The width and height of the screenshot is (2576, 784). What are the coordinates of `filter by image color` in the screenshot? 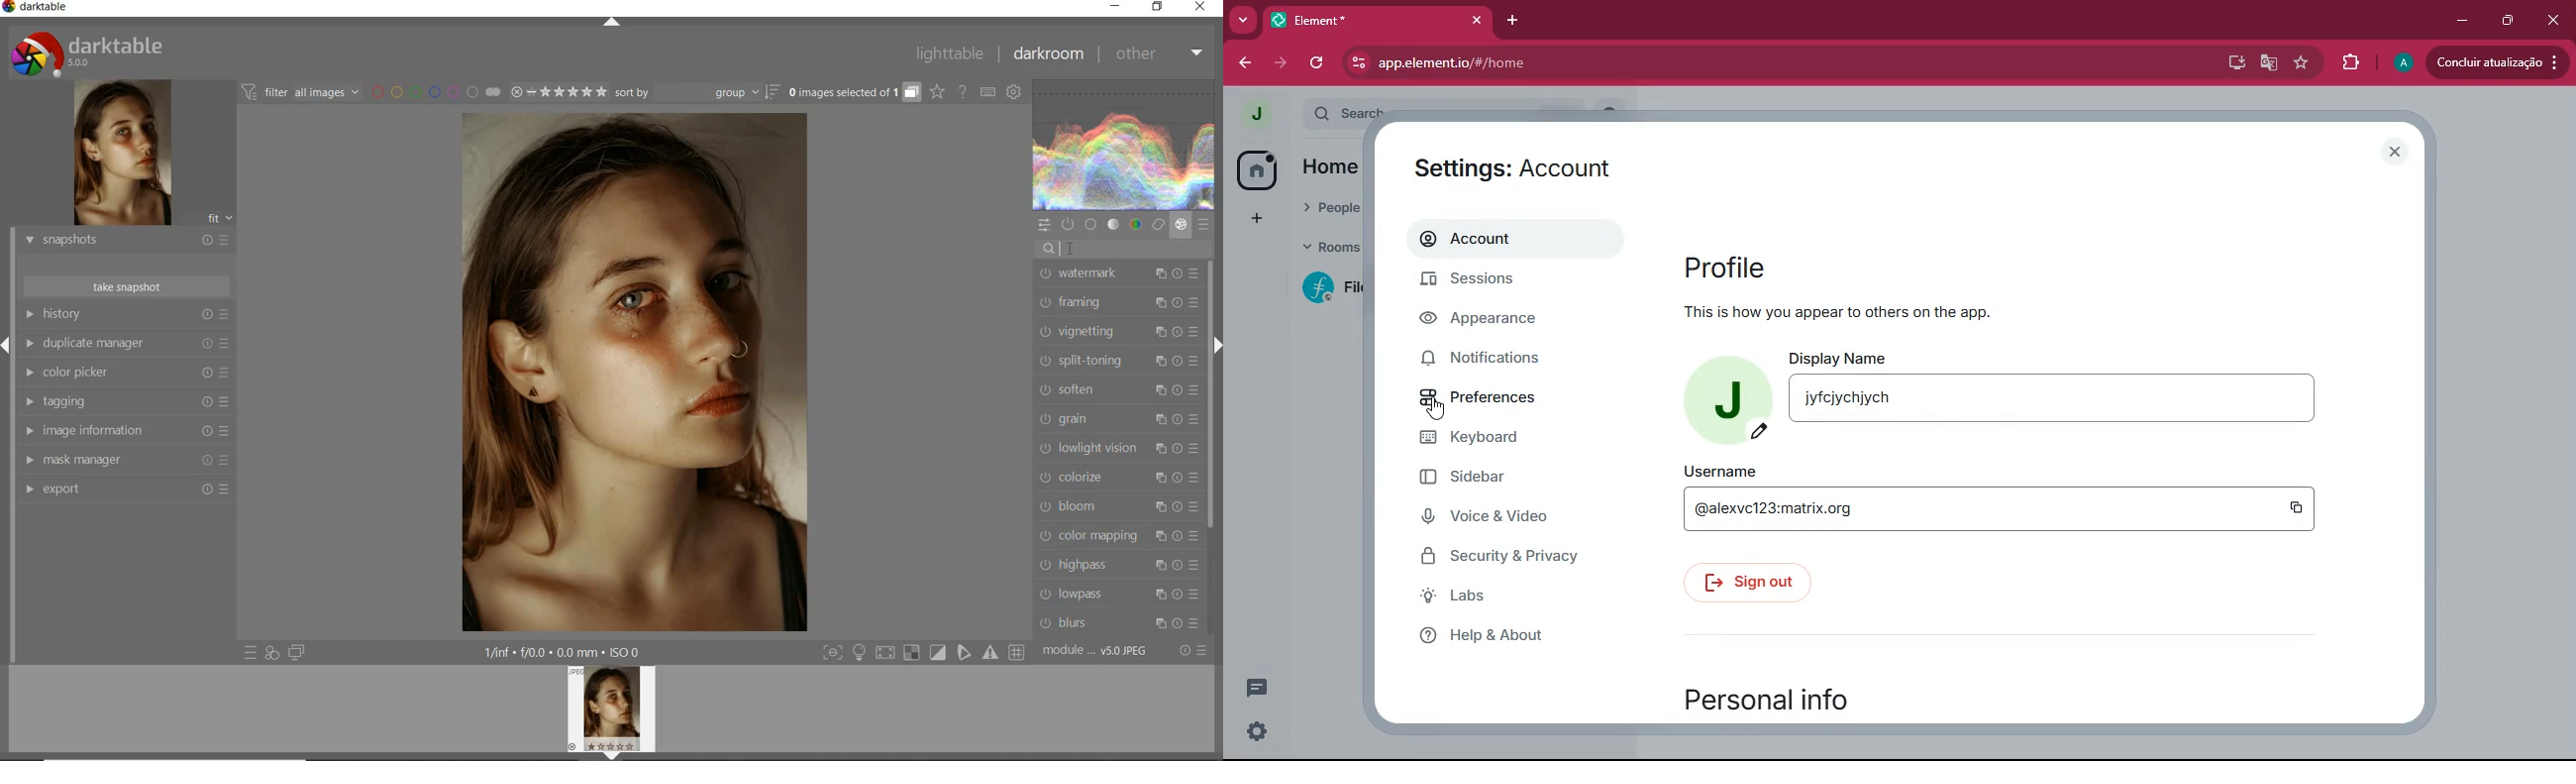 It's located at (436, 93).